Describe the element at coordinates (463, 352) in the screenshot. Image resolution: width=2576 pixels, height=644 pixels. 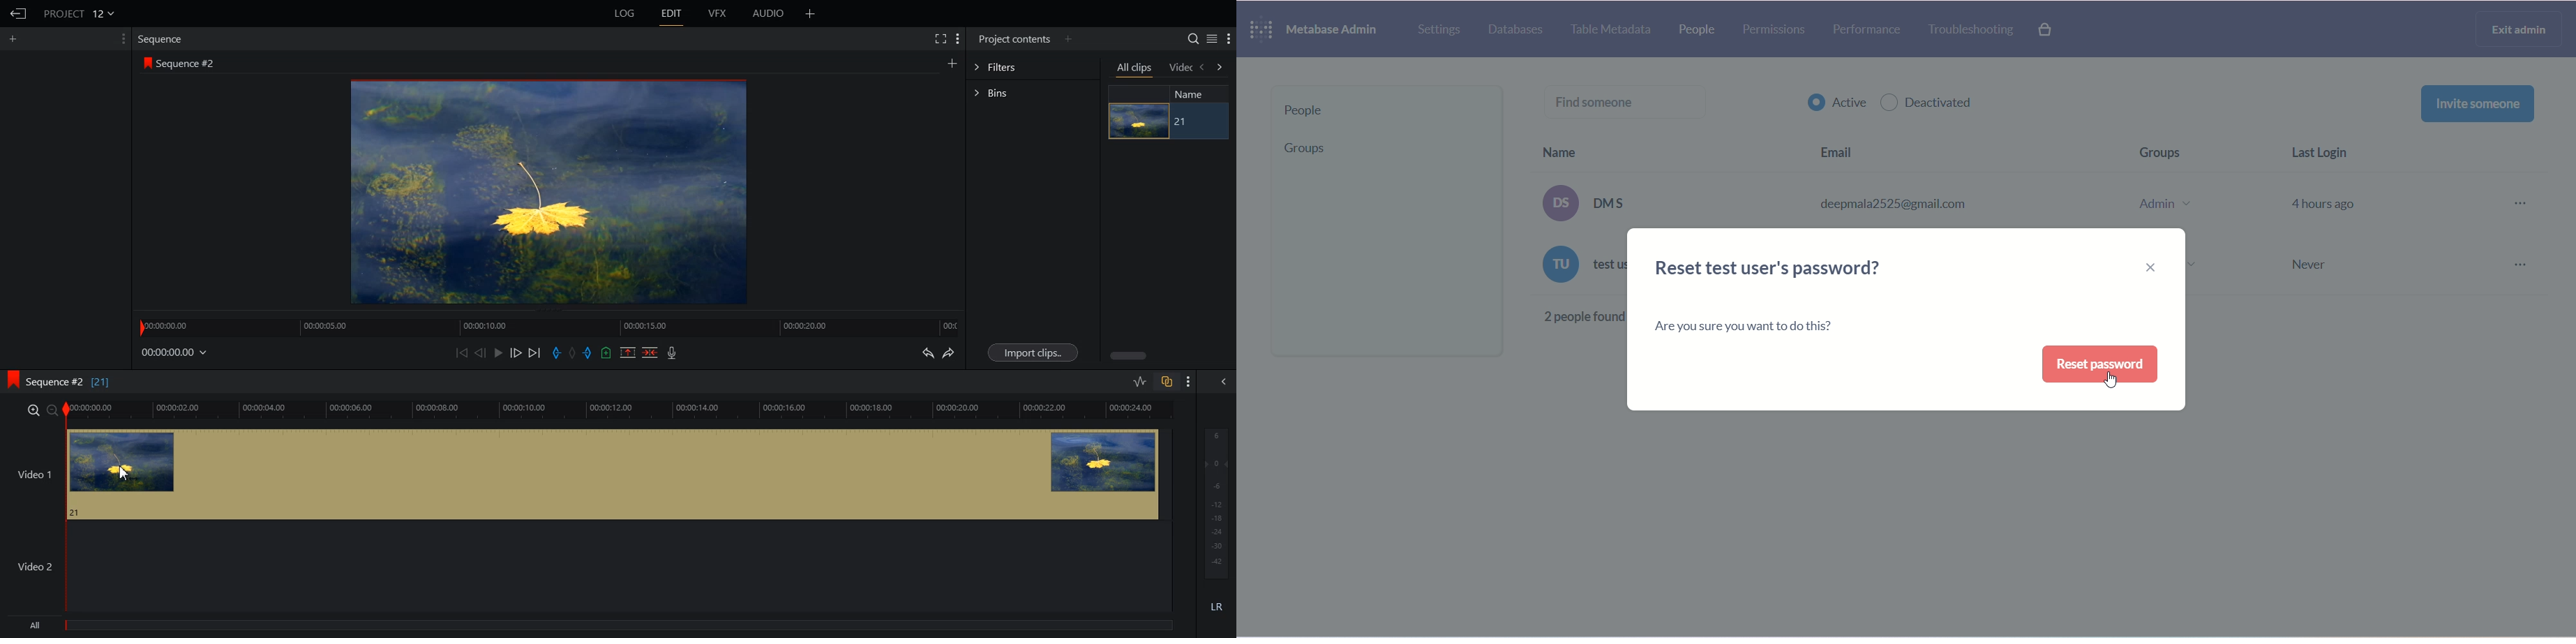
I see `Move Backward` at that location.